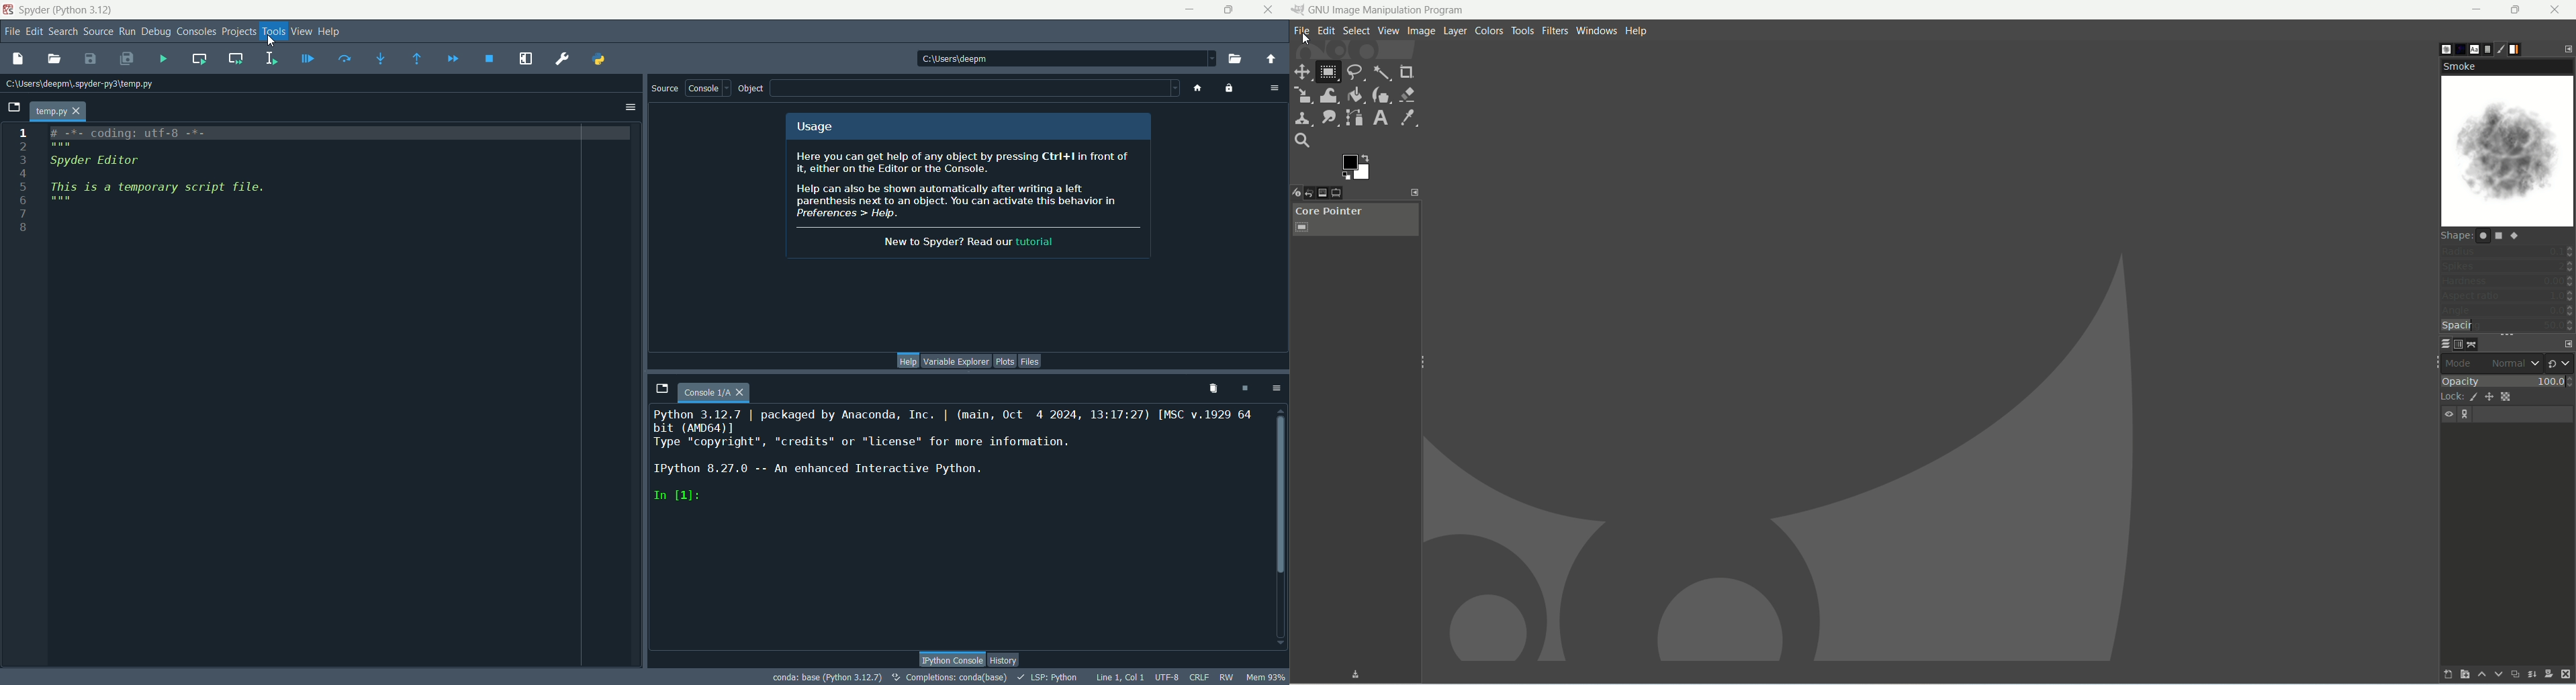 Image resolution: width=2576 pixels, height=700 pixels. What do you see at coordinates (2459, 49) in the screenshot?
I see `pattern` at bounding box center [2459, 49].